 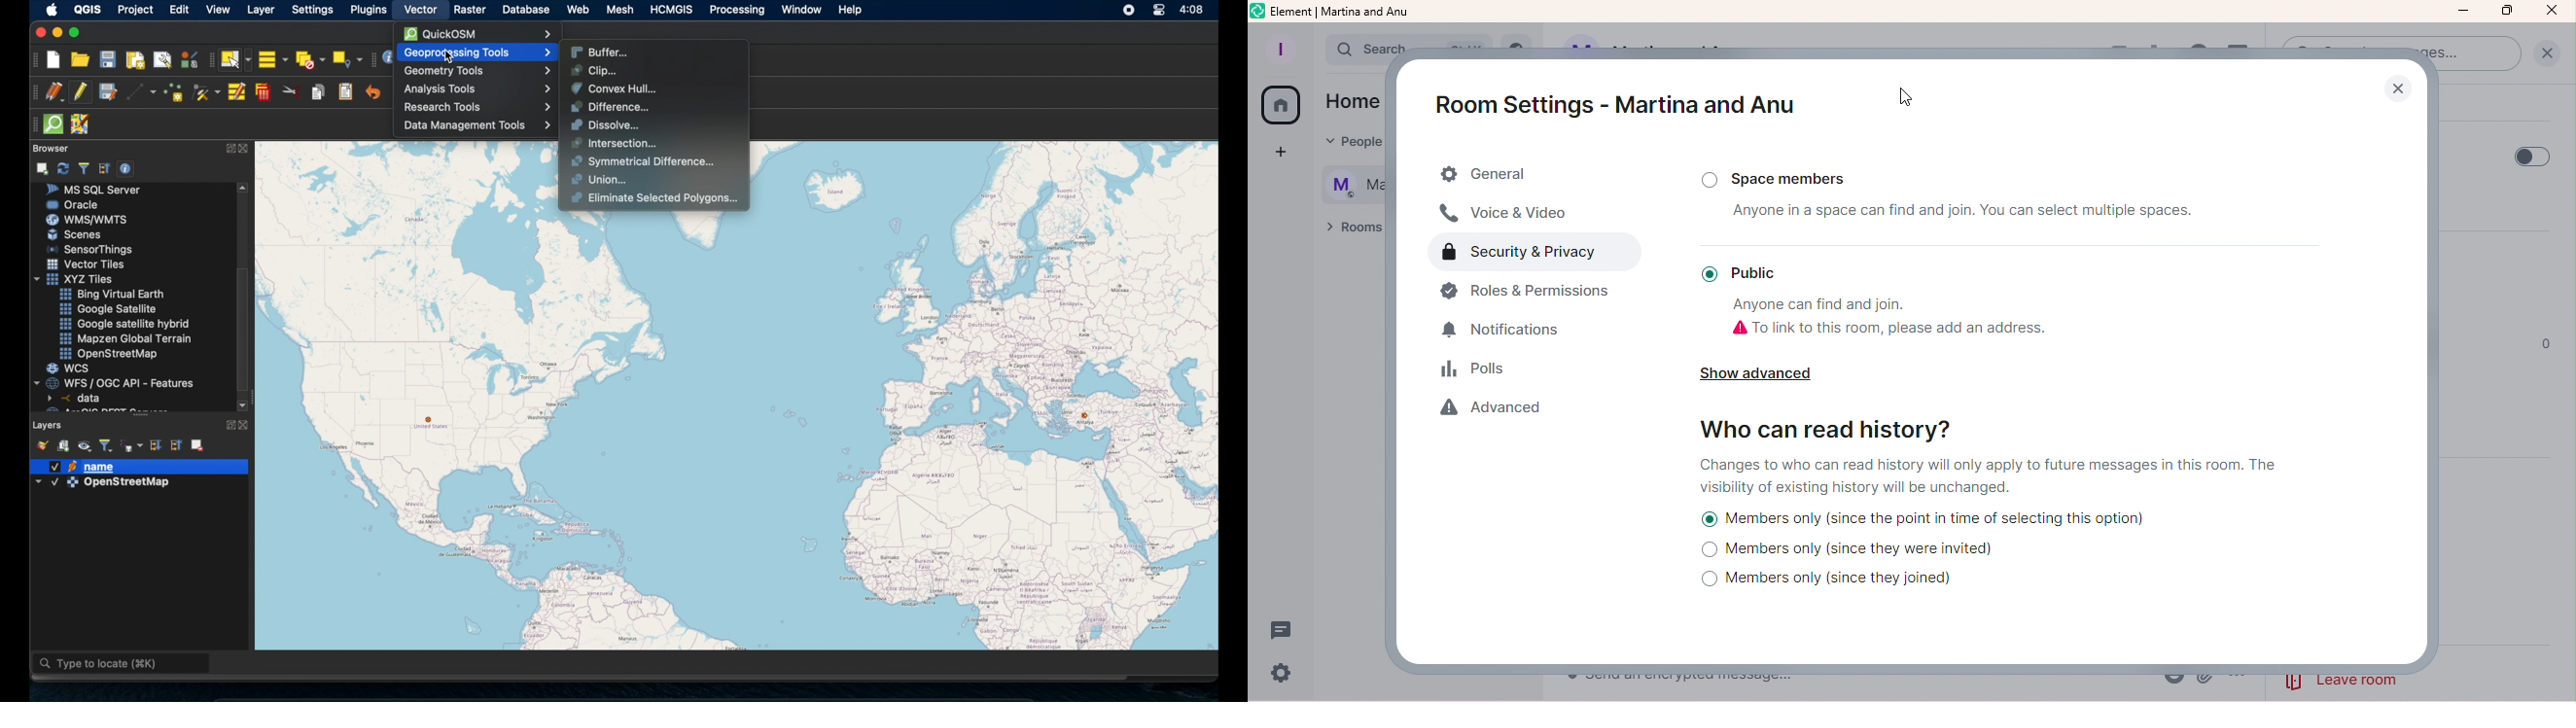 I want to click on Space Members, so click(x=1961, y=193).